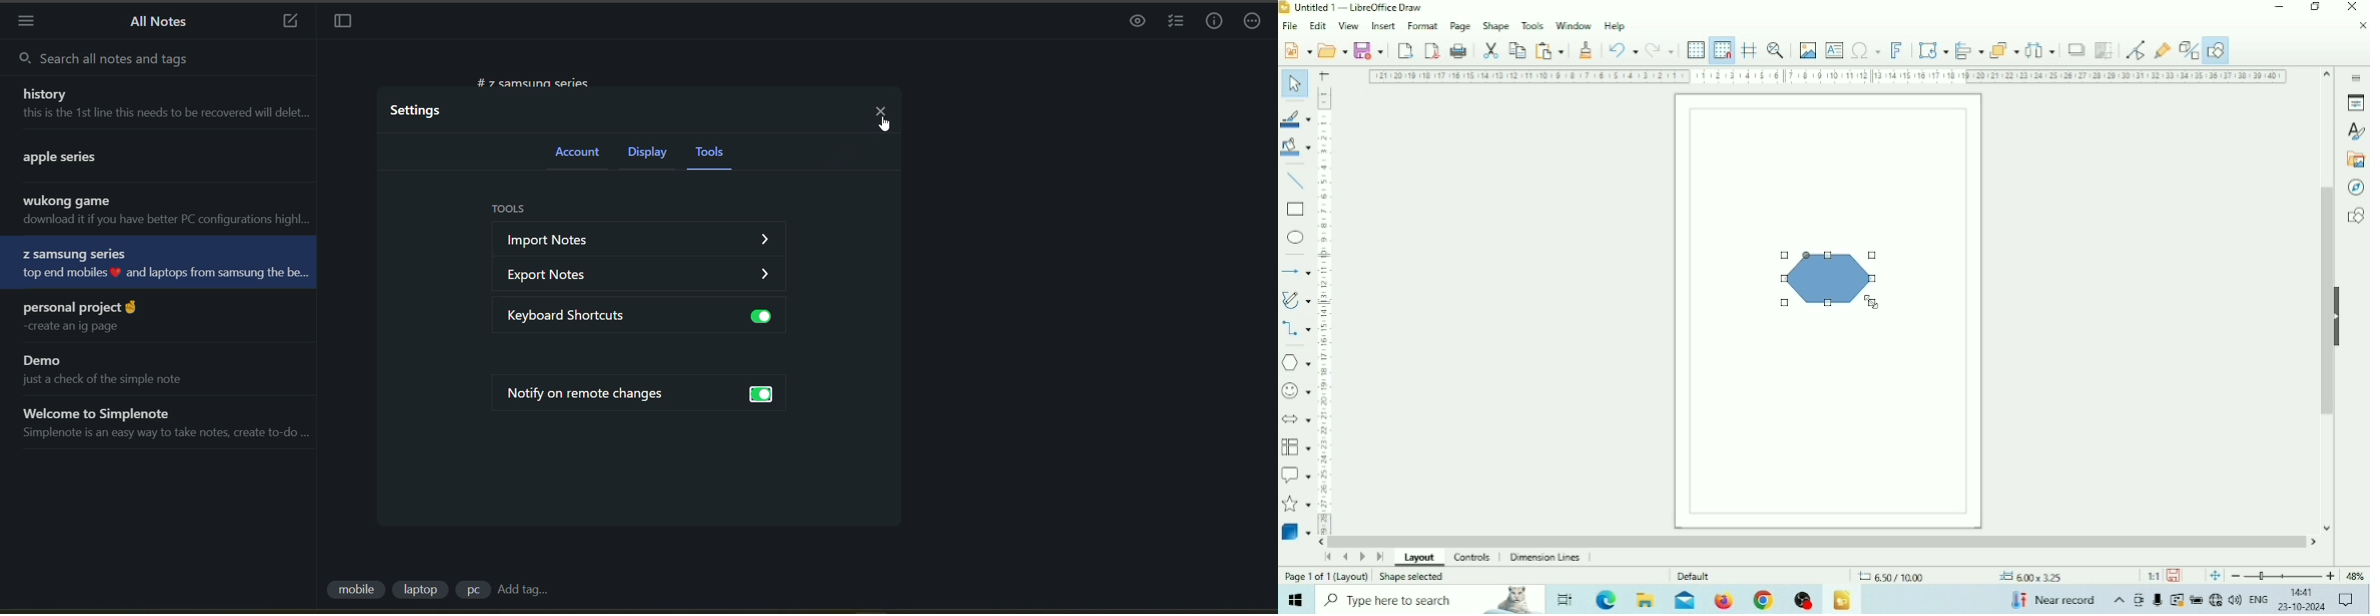  Describe the element at coordinates (761, 394) in the screenshot. I see `toggle off` at that location.